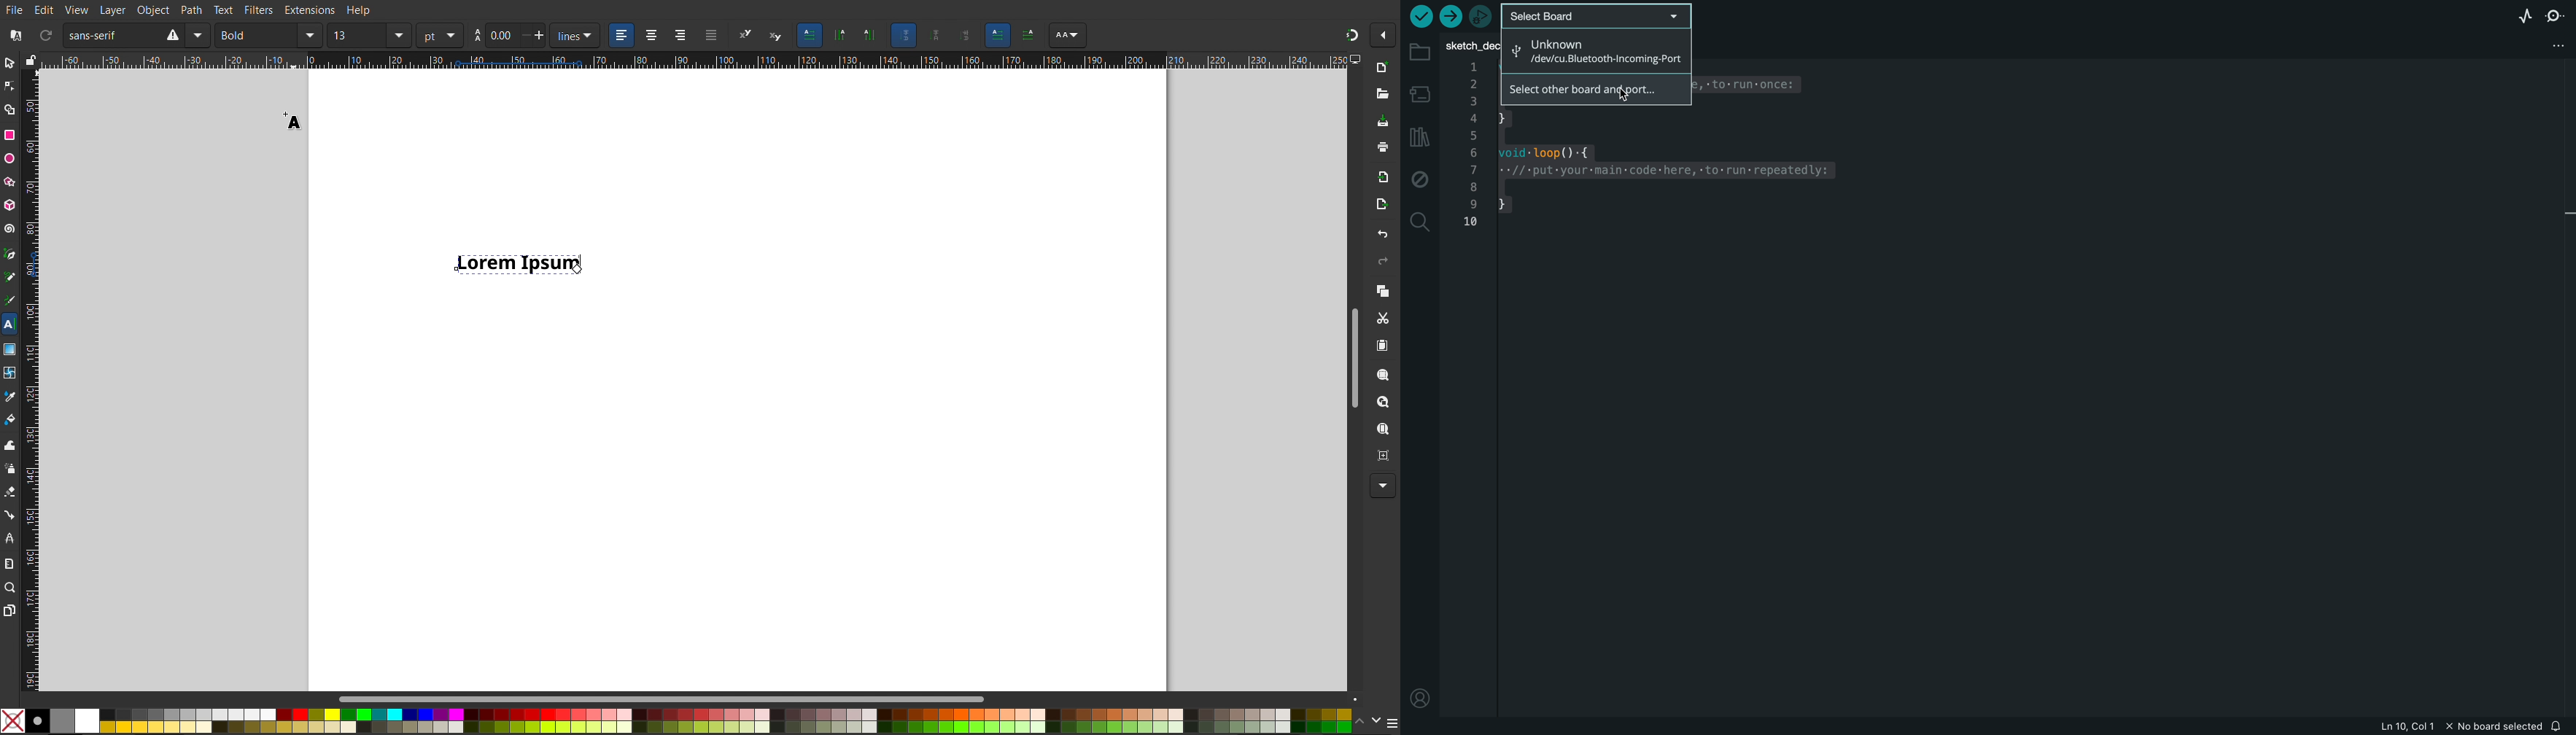 This screenshot has width=2576, height=756. What do you see at coordinates (1383, 122) in the screenshot?
I see `Save` at bounding box center [1383, 122].